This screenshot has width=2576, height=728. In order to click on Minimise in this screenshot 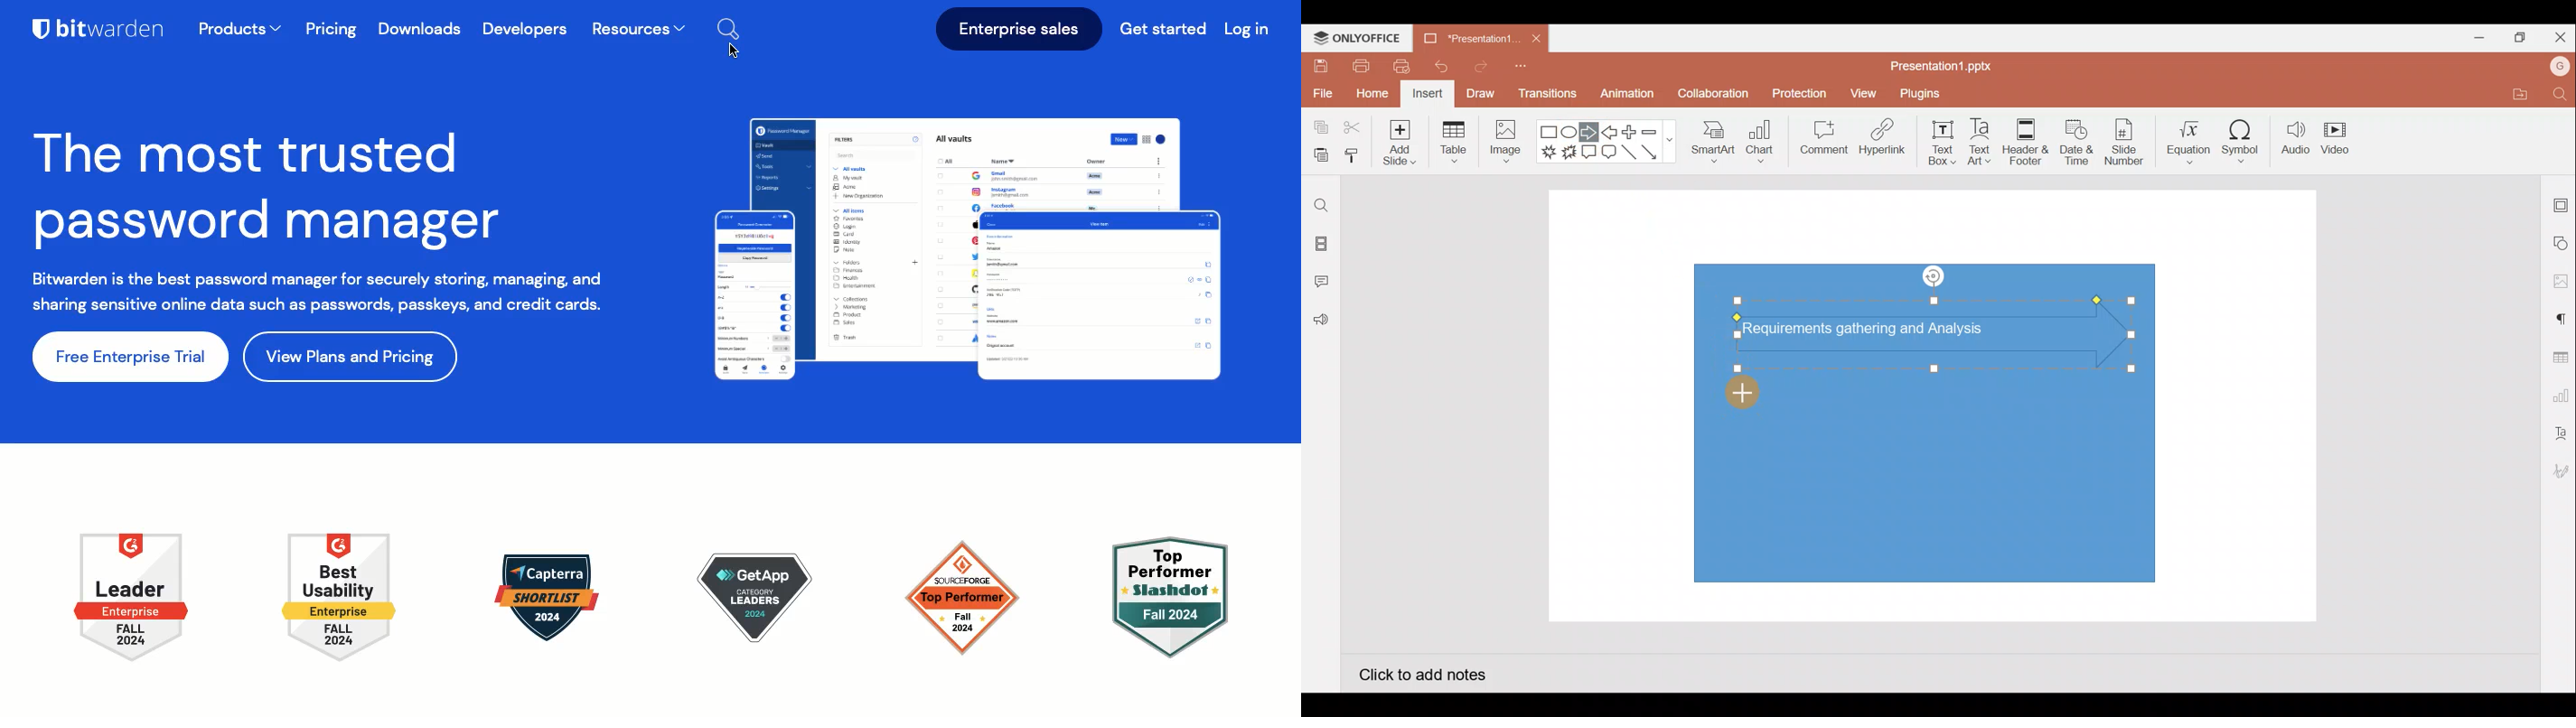, I will do `click(2474, 35)`.